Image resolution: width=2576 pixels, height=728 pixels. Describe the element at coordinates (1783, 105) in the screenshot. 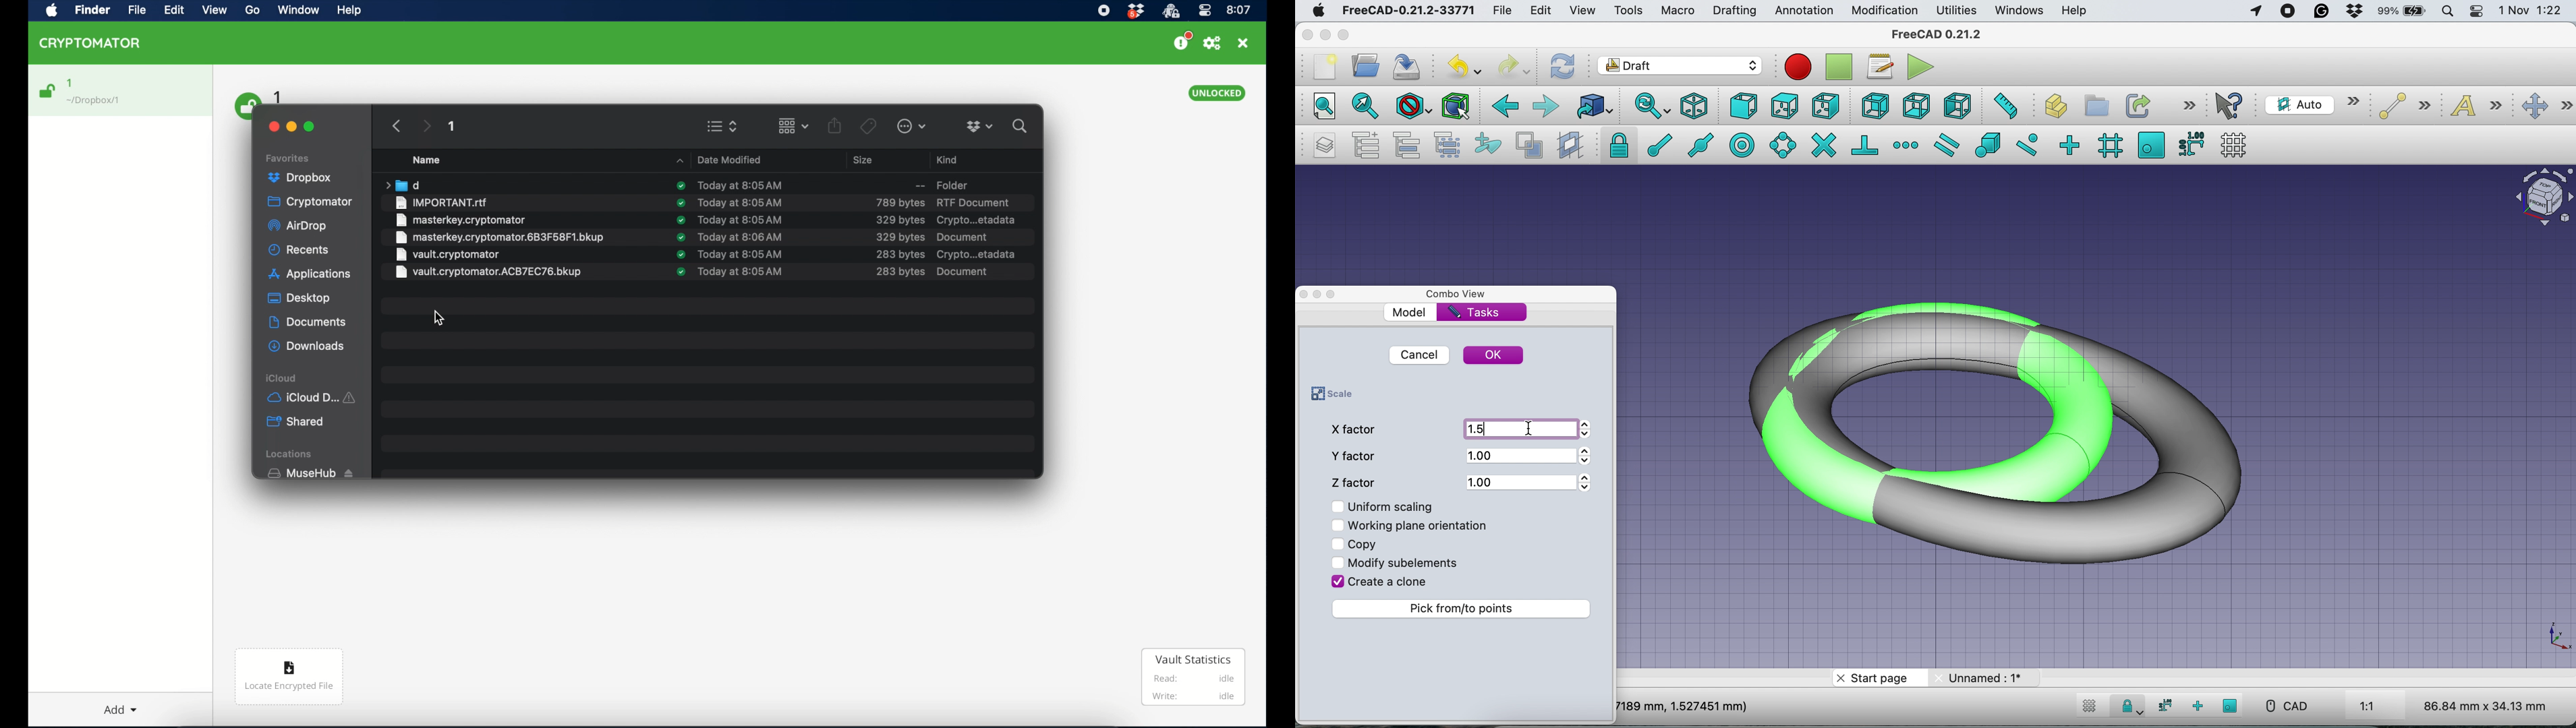

I see `top` at that location.